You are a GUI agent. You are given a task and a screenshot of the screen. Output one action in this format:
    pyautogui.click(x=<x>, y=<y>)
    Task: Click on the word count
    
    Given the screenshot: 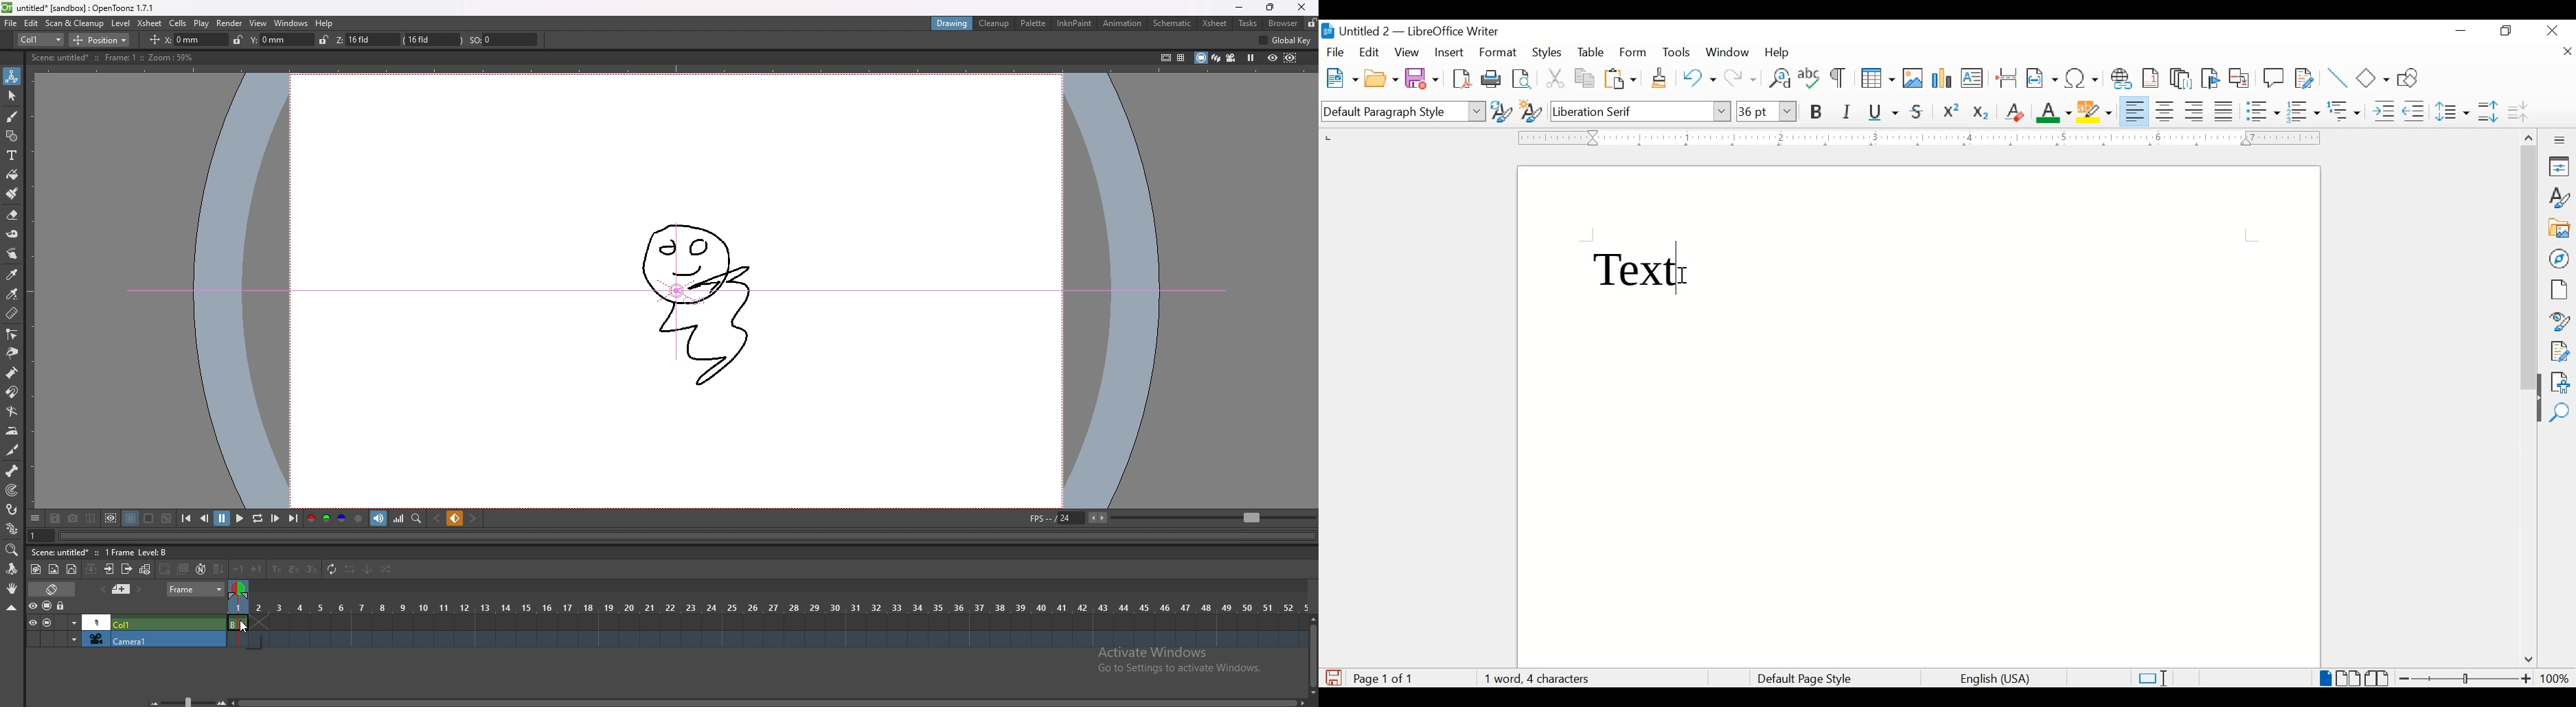 What is the action you would take?
    pyautogui.click(x=1537, y=678)
    